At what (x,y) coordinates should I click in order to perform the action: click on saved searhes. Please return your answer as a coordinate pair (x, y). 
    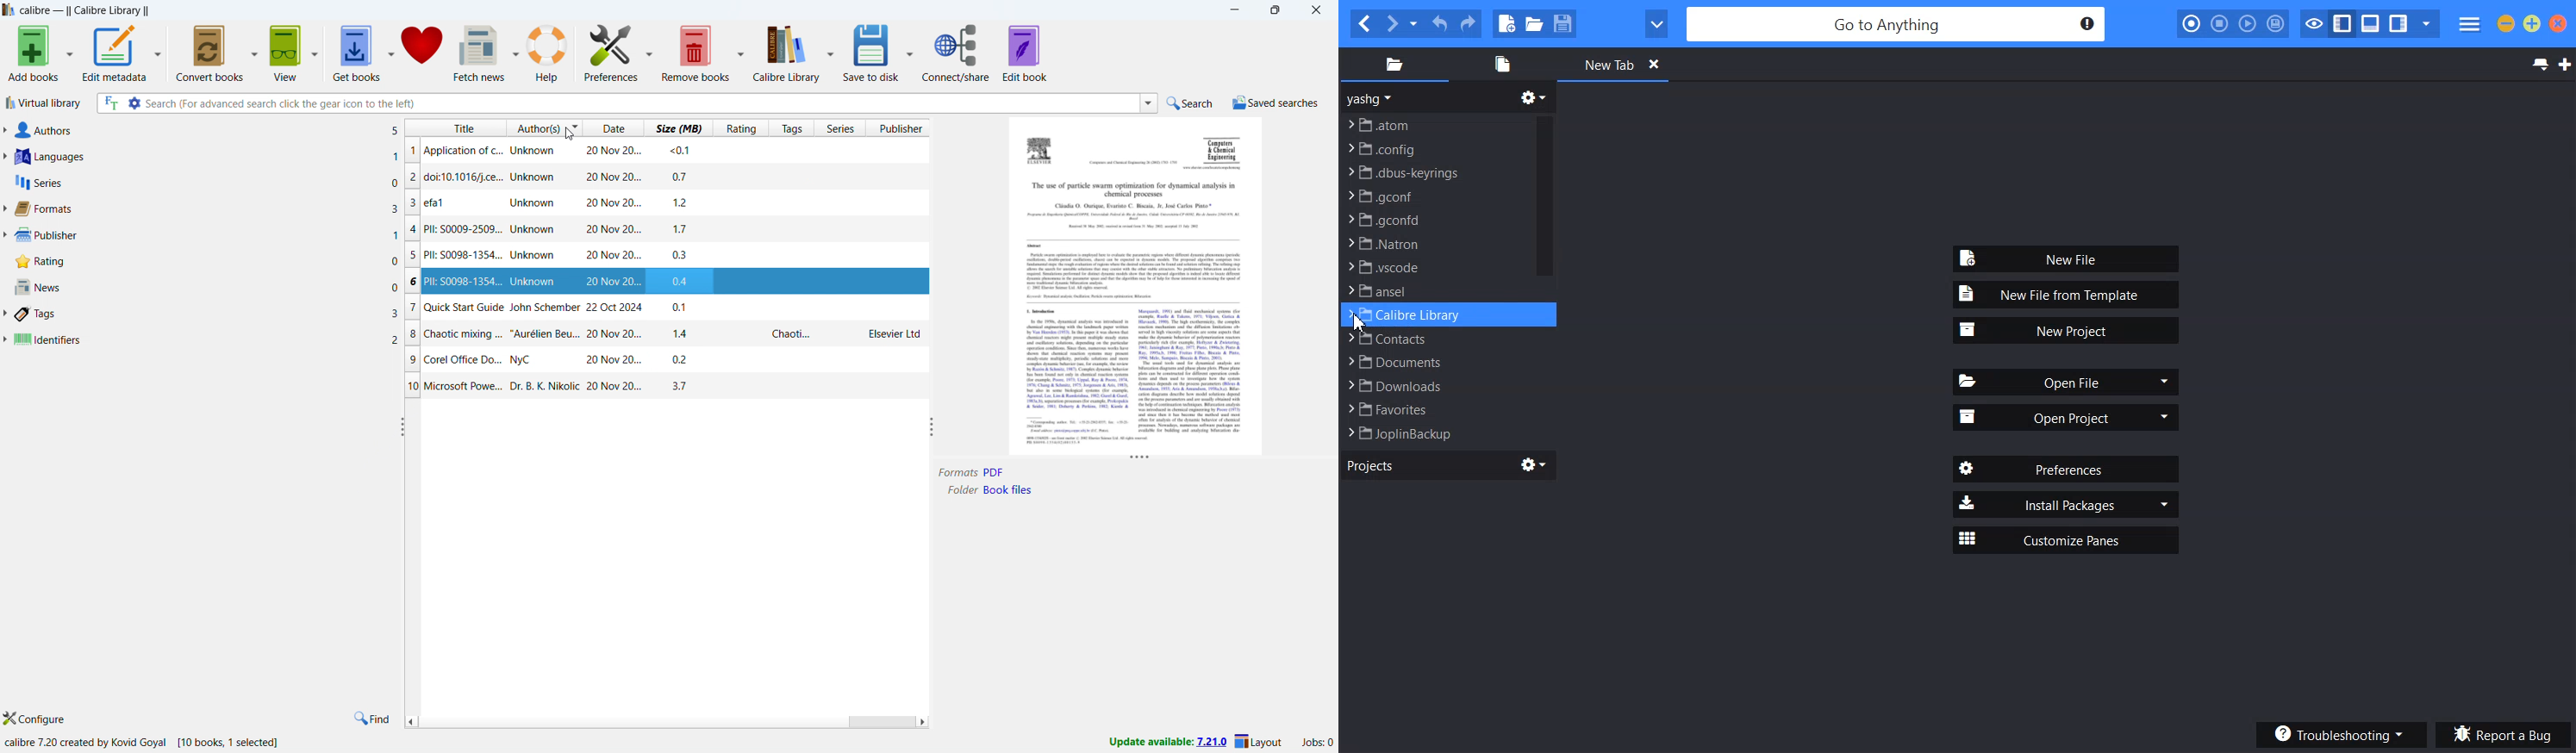
    Looking at the image, I should click on (1276, 102).